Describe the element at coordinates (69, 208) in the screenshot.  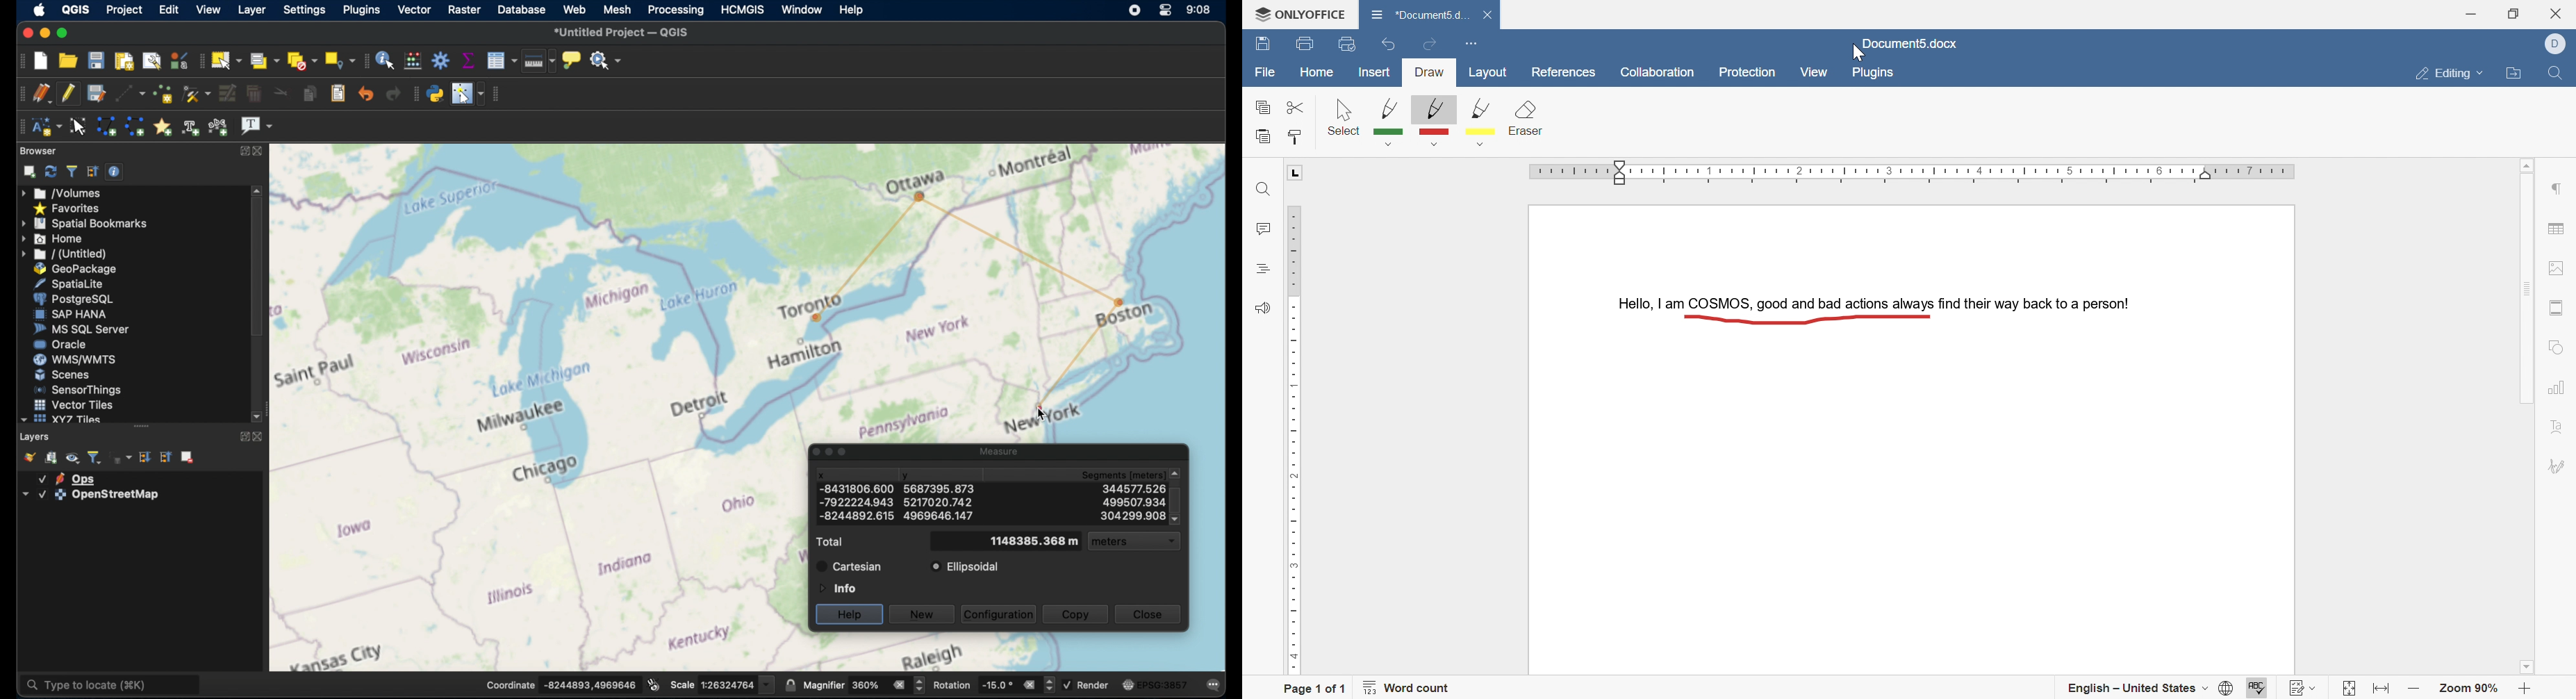
I see `favorites` at that location.